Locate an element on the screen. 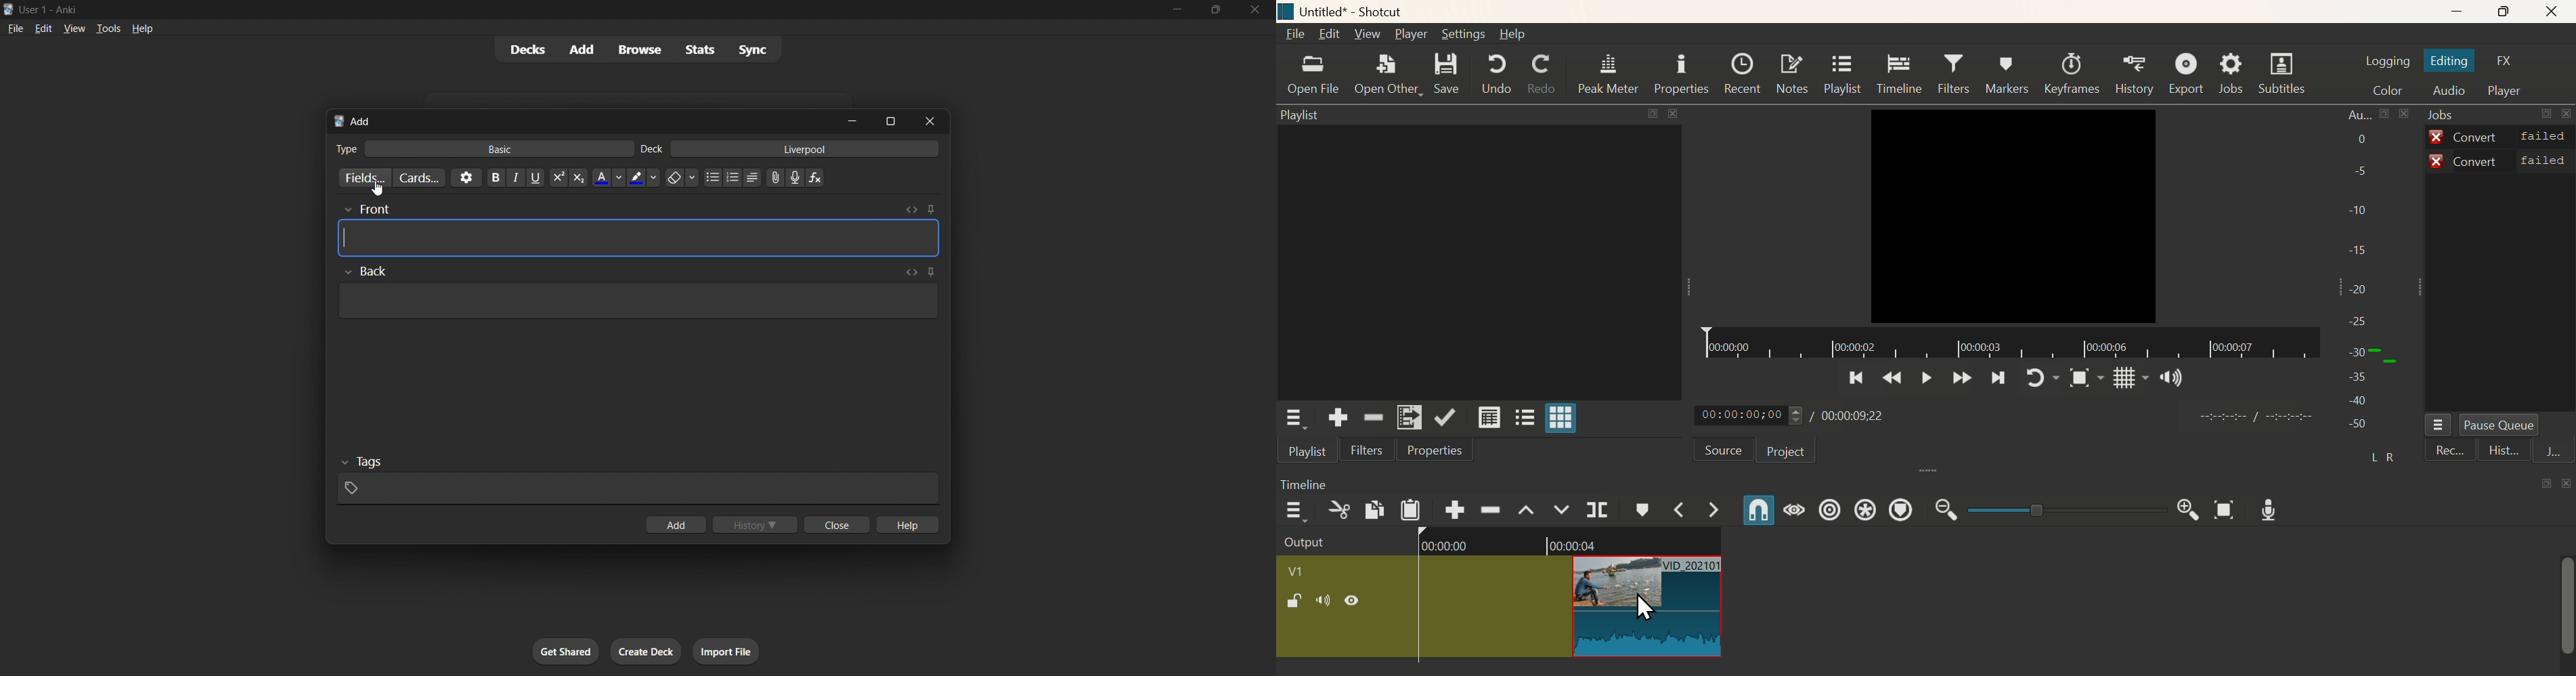 This screenshot has width=2576, height=700. Export is located at coordinates (2188, 75).